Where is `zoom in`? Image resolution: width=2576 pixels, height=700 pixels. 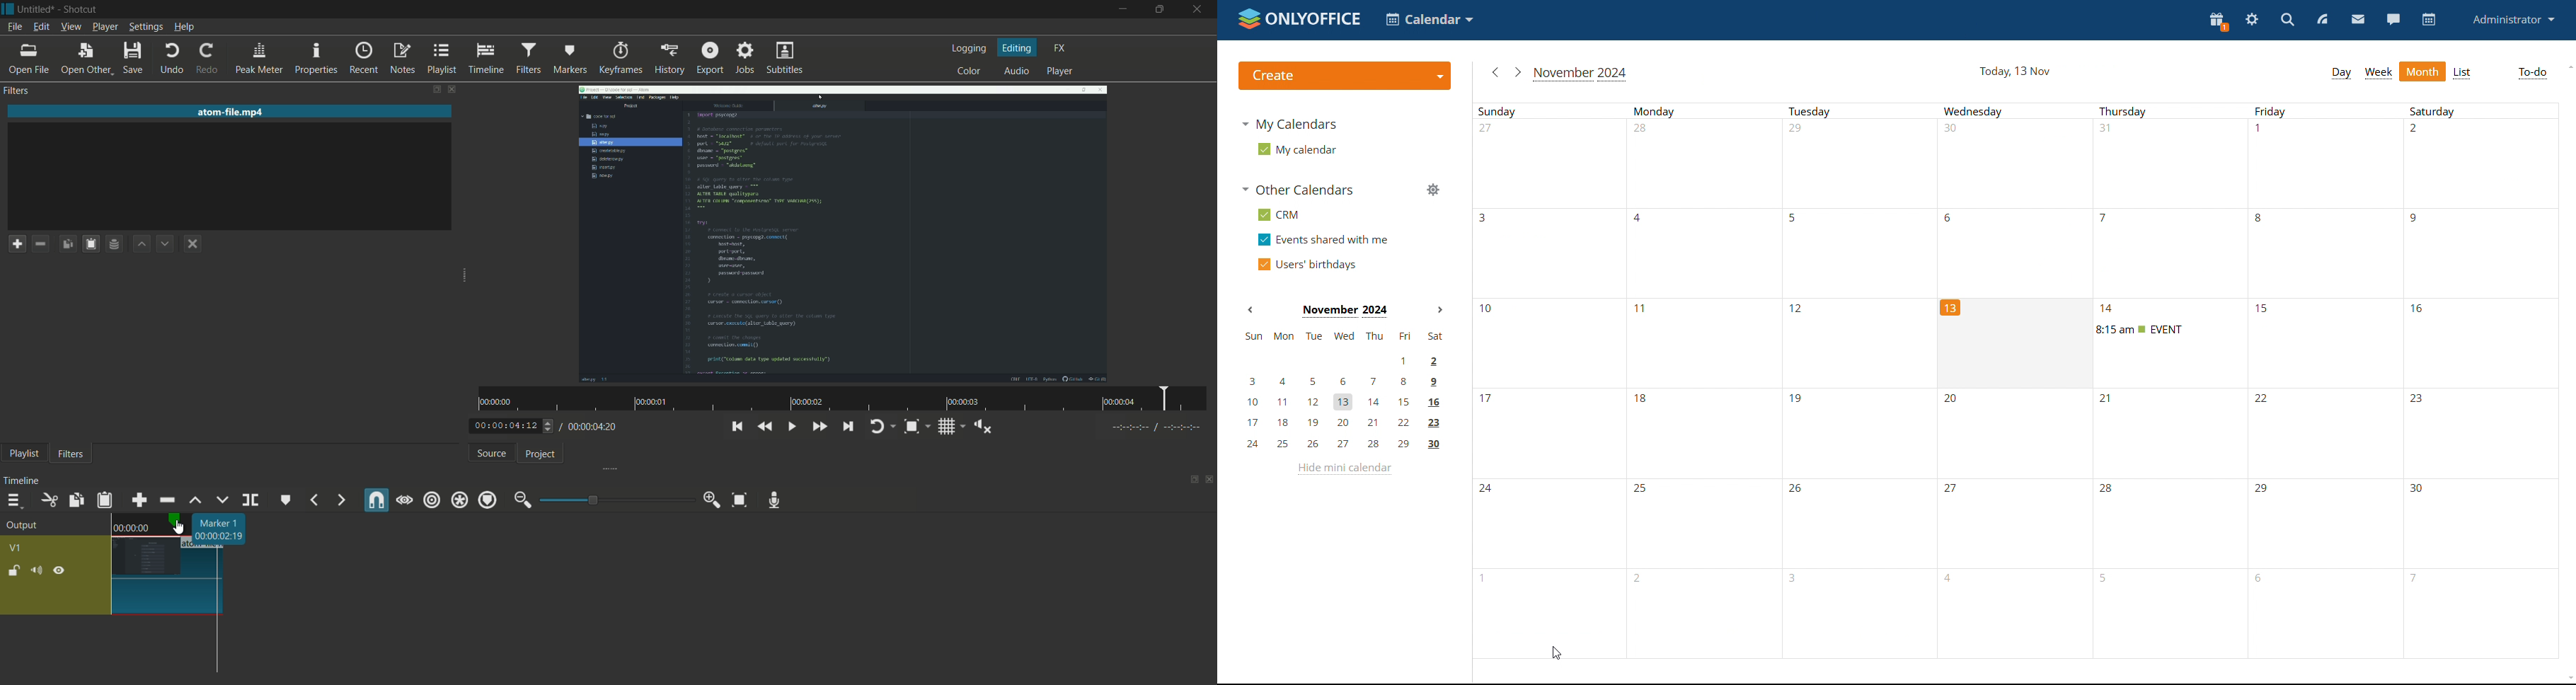
zoom in is located at coordinates (712, 500).